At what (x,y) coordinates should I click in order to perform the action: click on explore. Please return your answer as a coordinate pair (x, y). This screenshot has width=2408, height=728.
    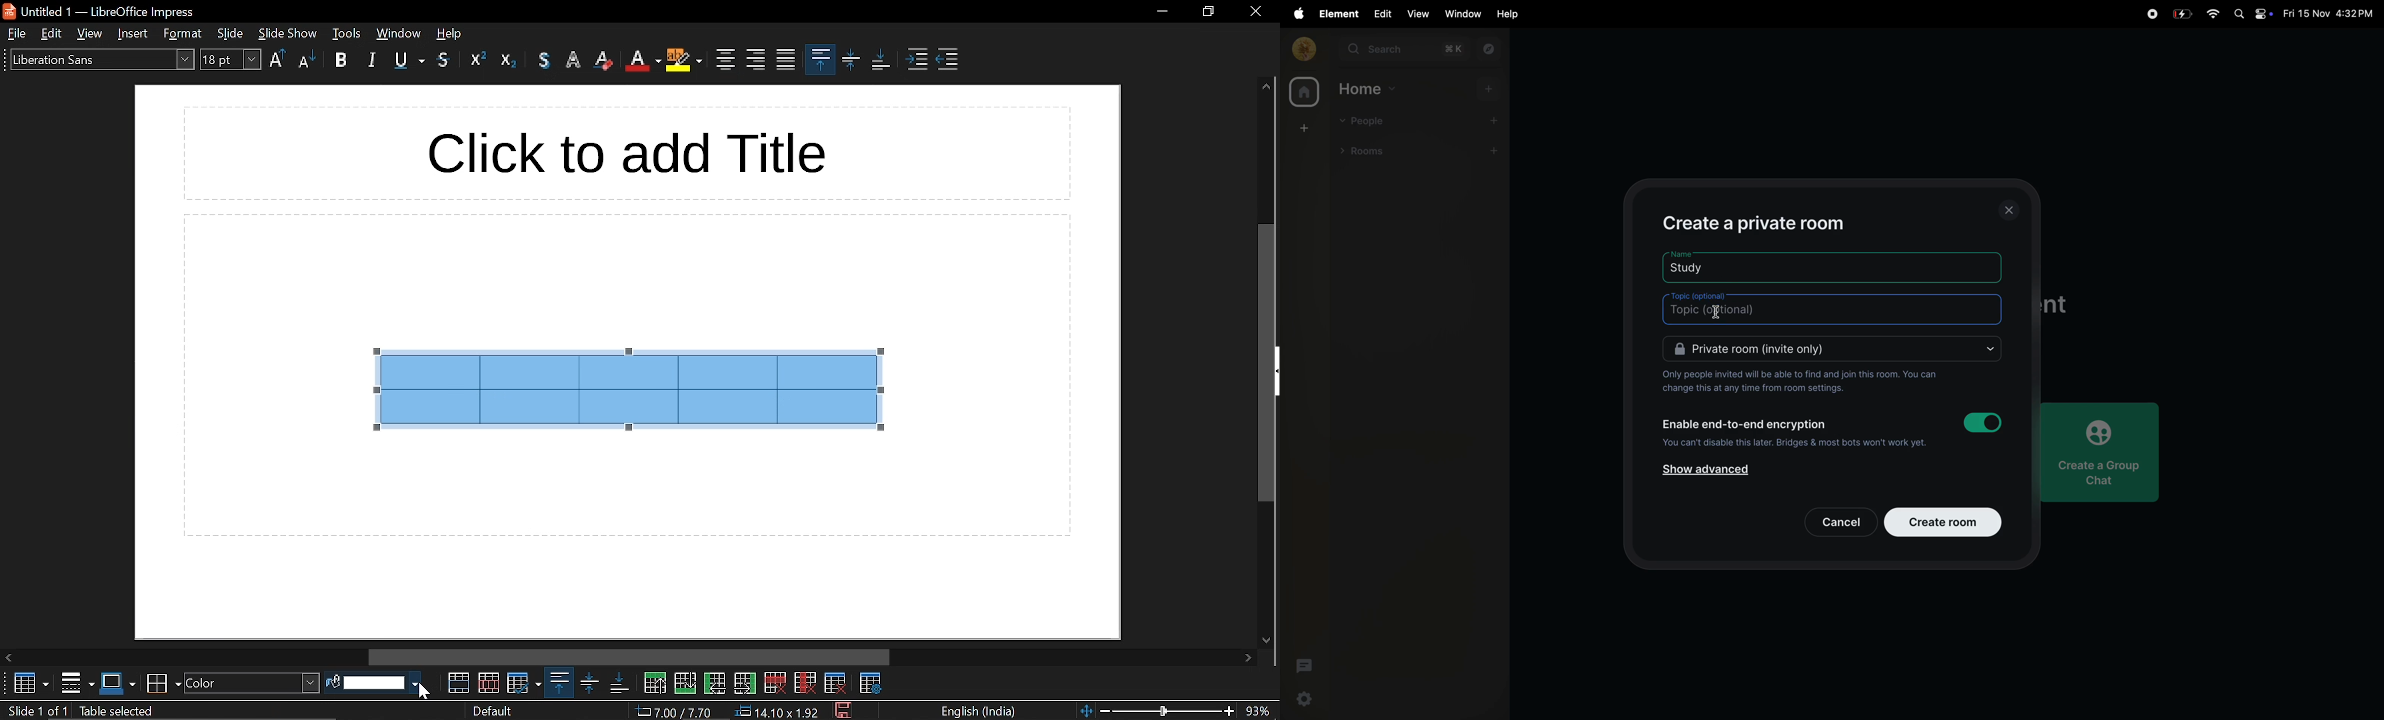
    Looking at the image, I should click on (1490, 50).